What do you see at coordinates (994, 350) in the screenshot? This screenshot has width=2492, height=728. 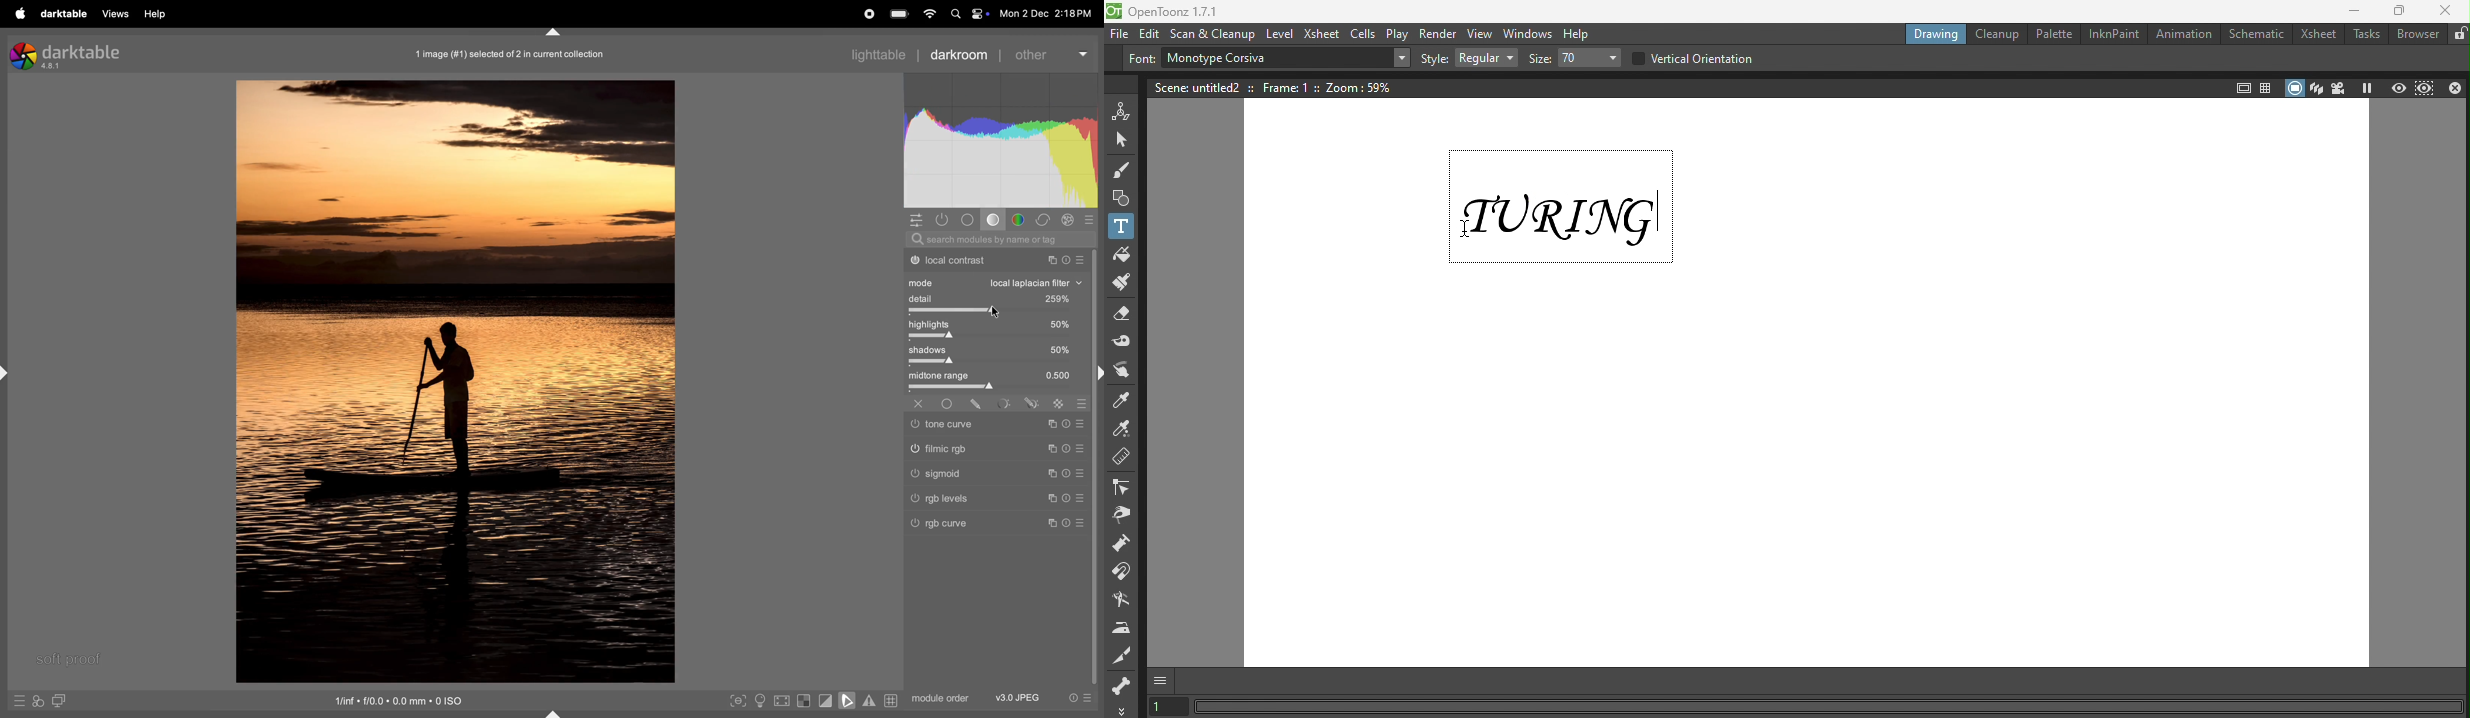 I see `shadows` at bounding box center [994, 350].